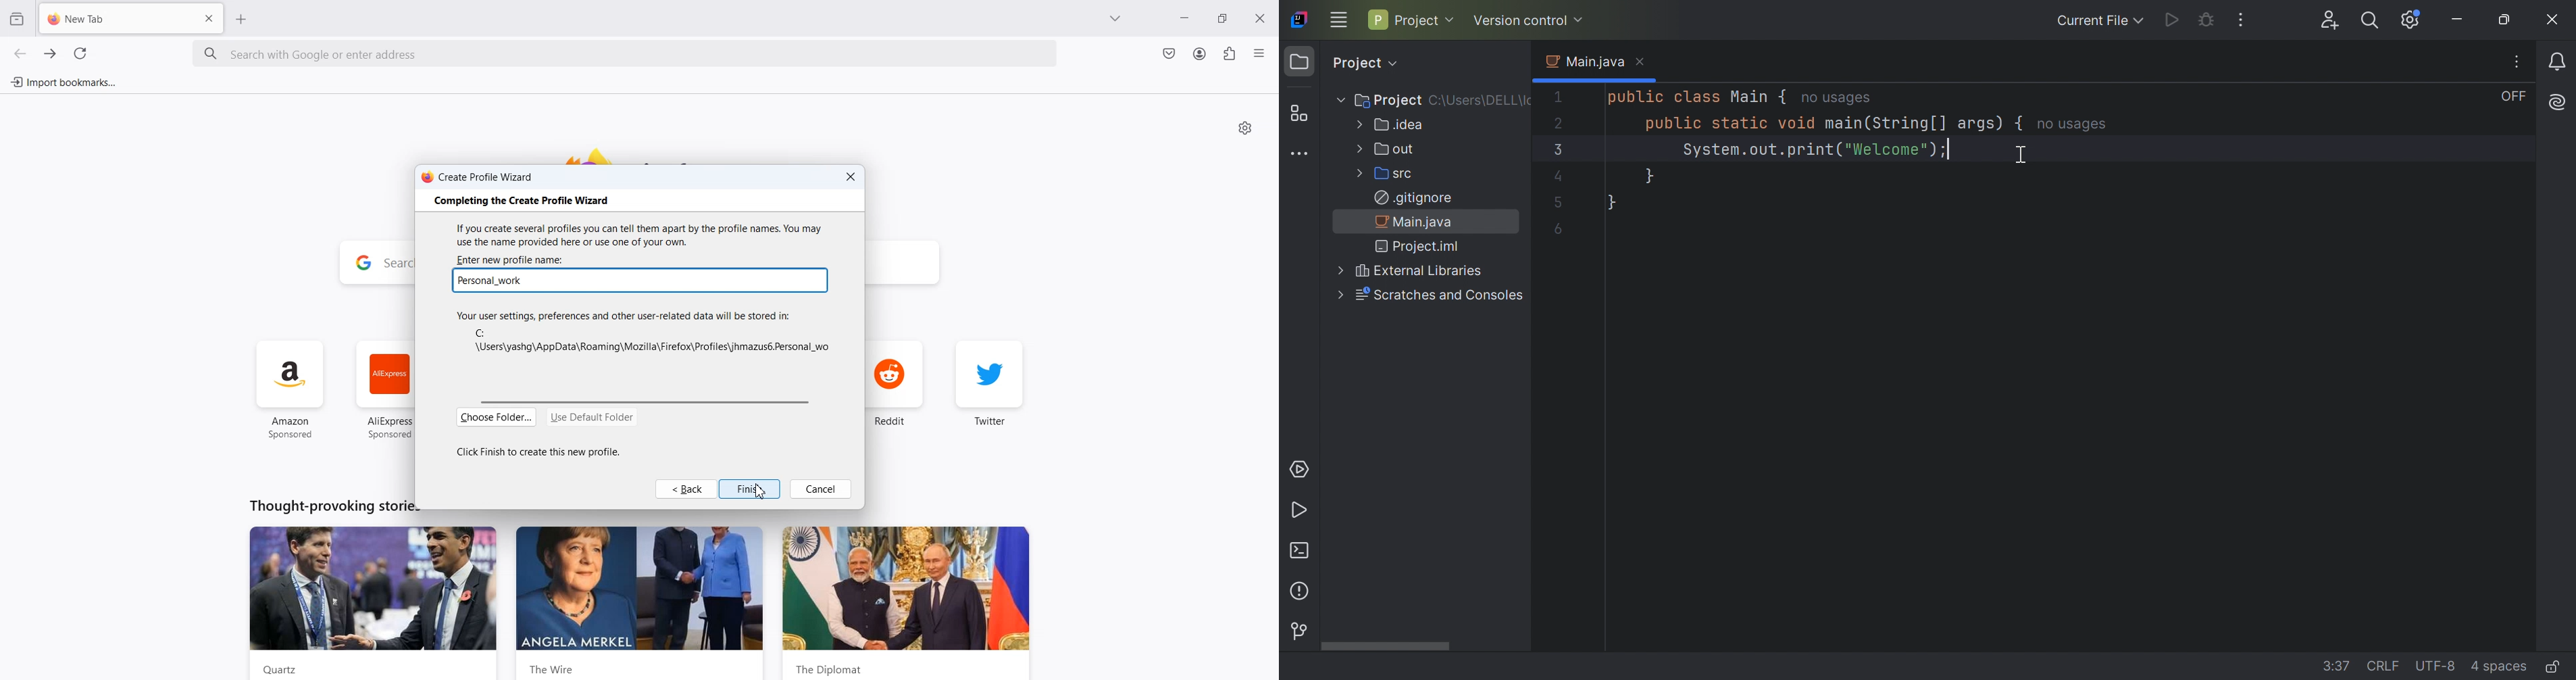  I want to click on reddit, so click(898, 384).